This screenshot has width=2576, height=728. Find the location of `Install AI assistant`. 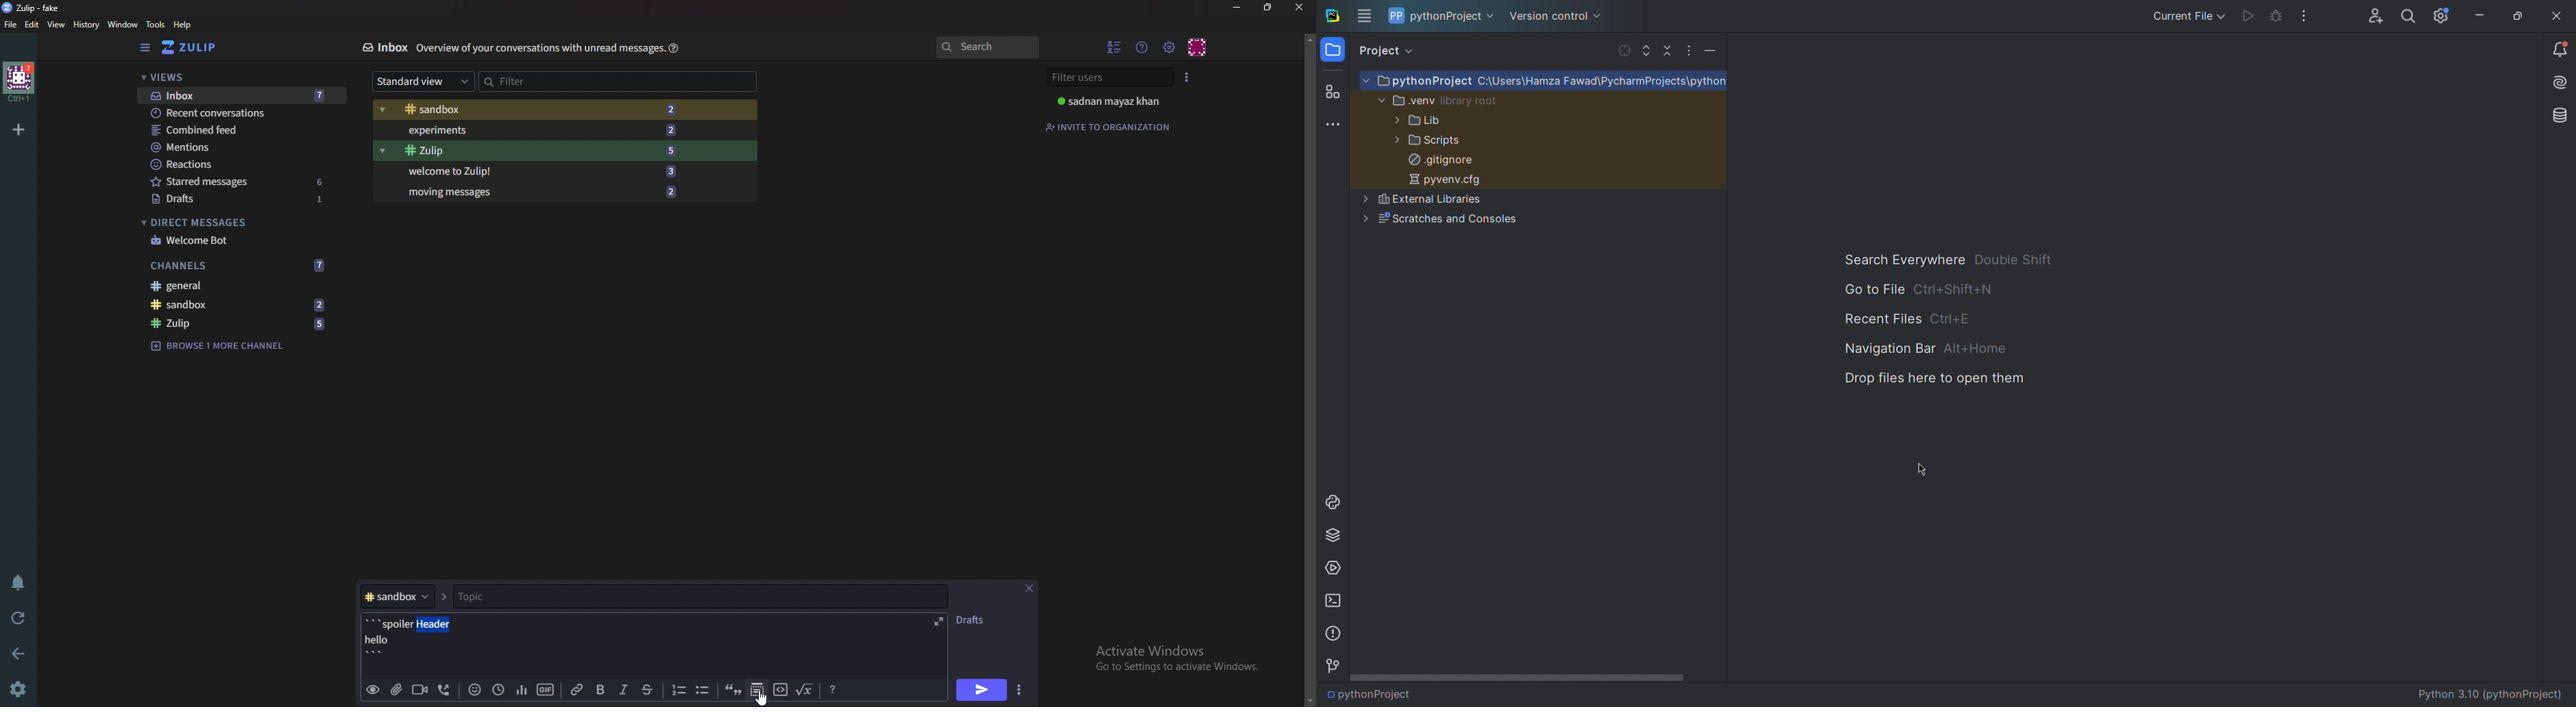

Install AI assistant is located at coordinates (2559, 85).